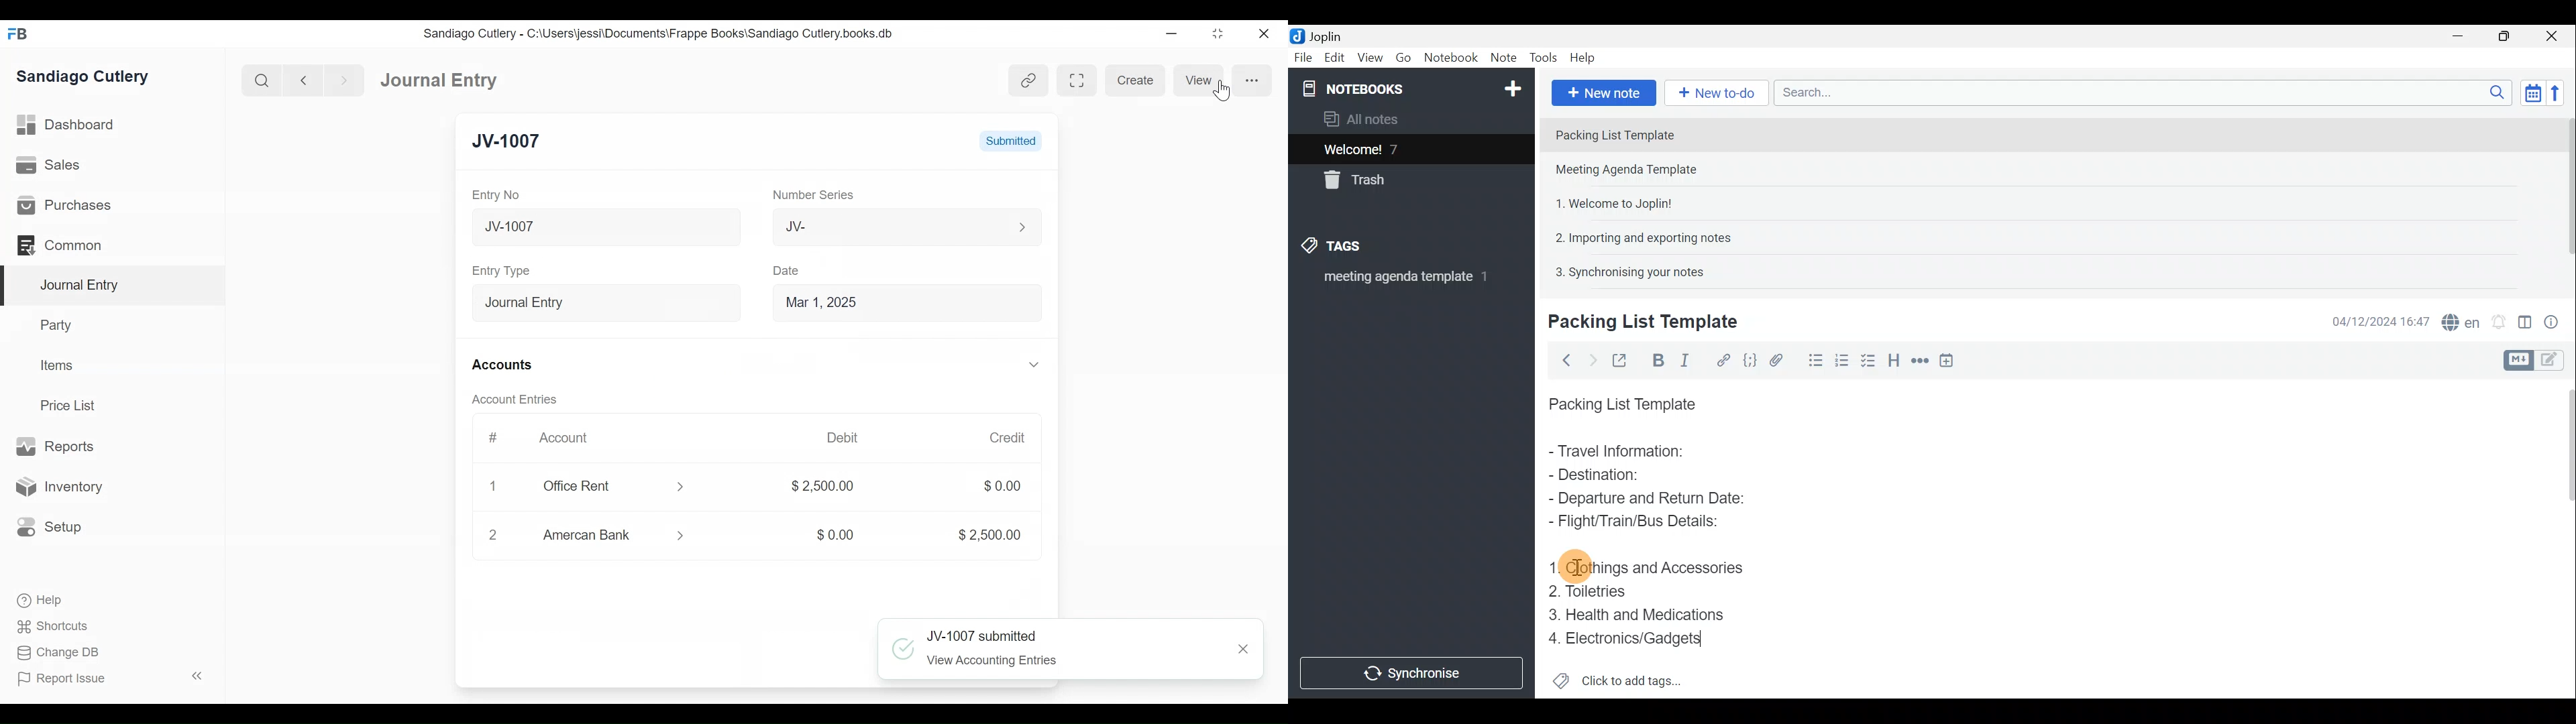 This screenshot has width=2576, height=728. What do you see at coordinates (52, 654) in the screenshot?
I see `Change DB` at bounding box center [52, 654].